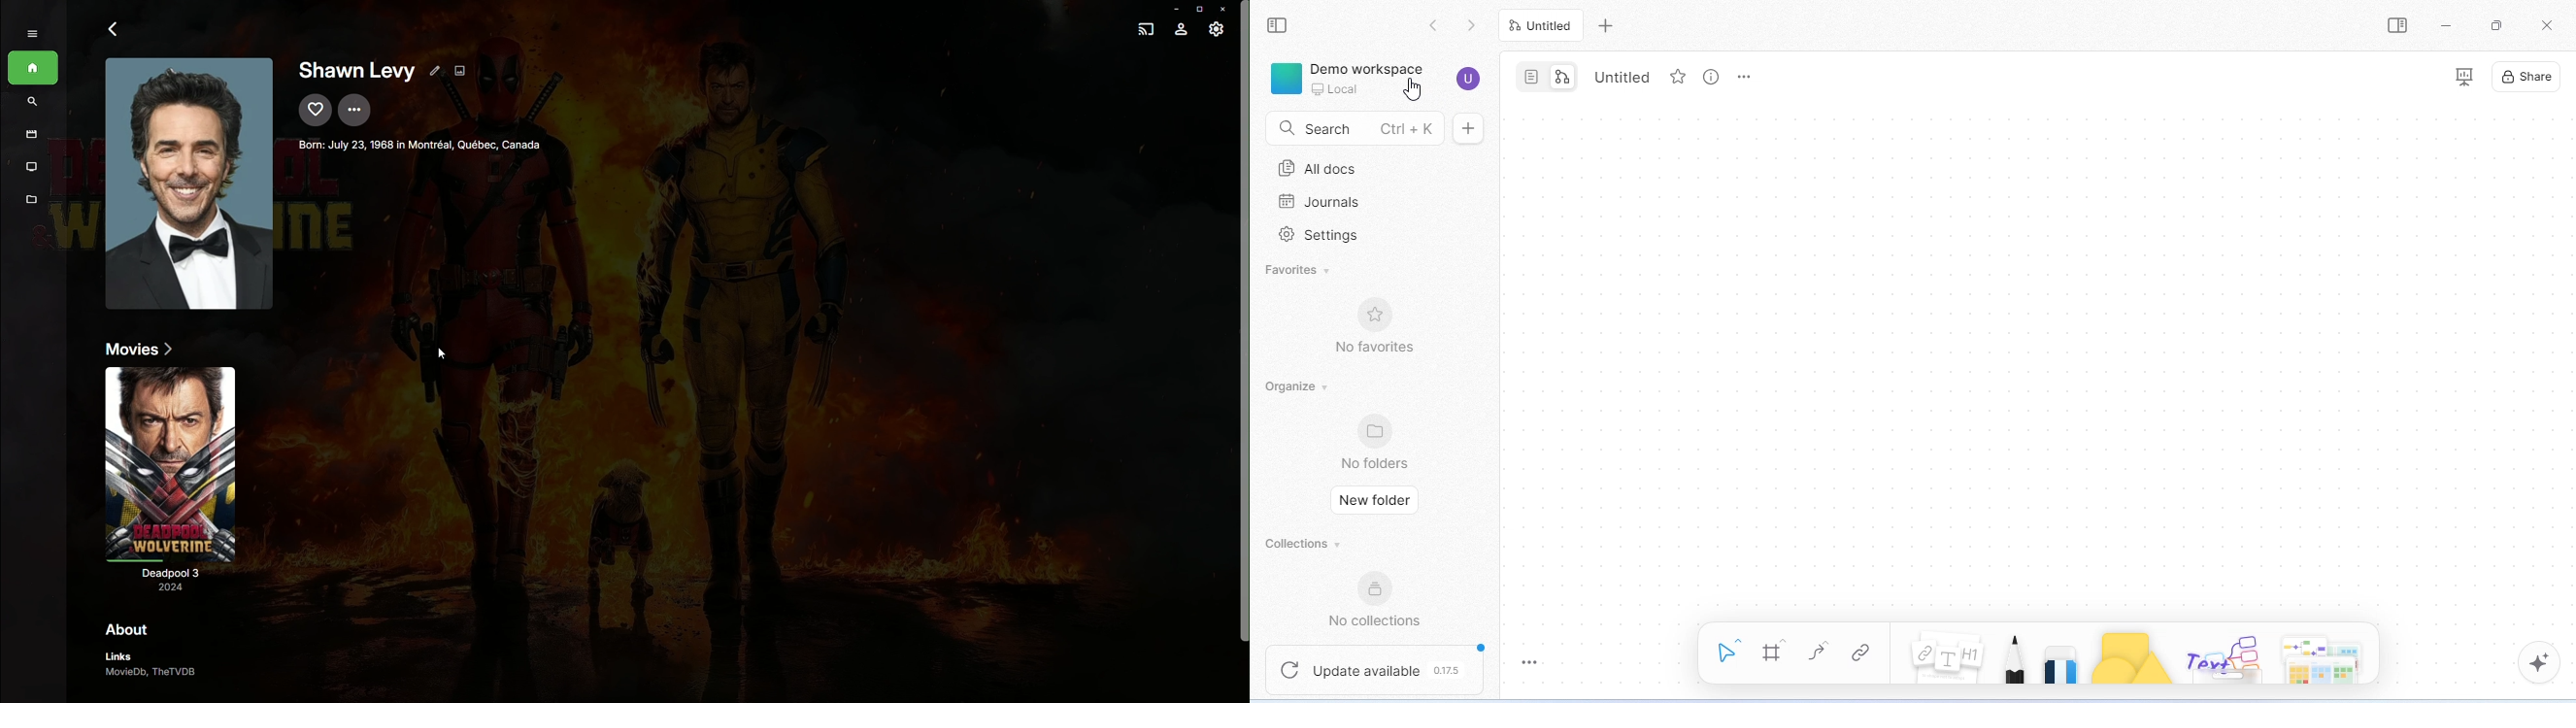 Image resolution: width=2576 pixels, height=728 pixels. I want to click on Links, so click(113, 657).